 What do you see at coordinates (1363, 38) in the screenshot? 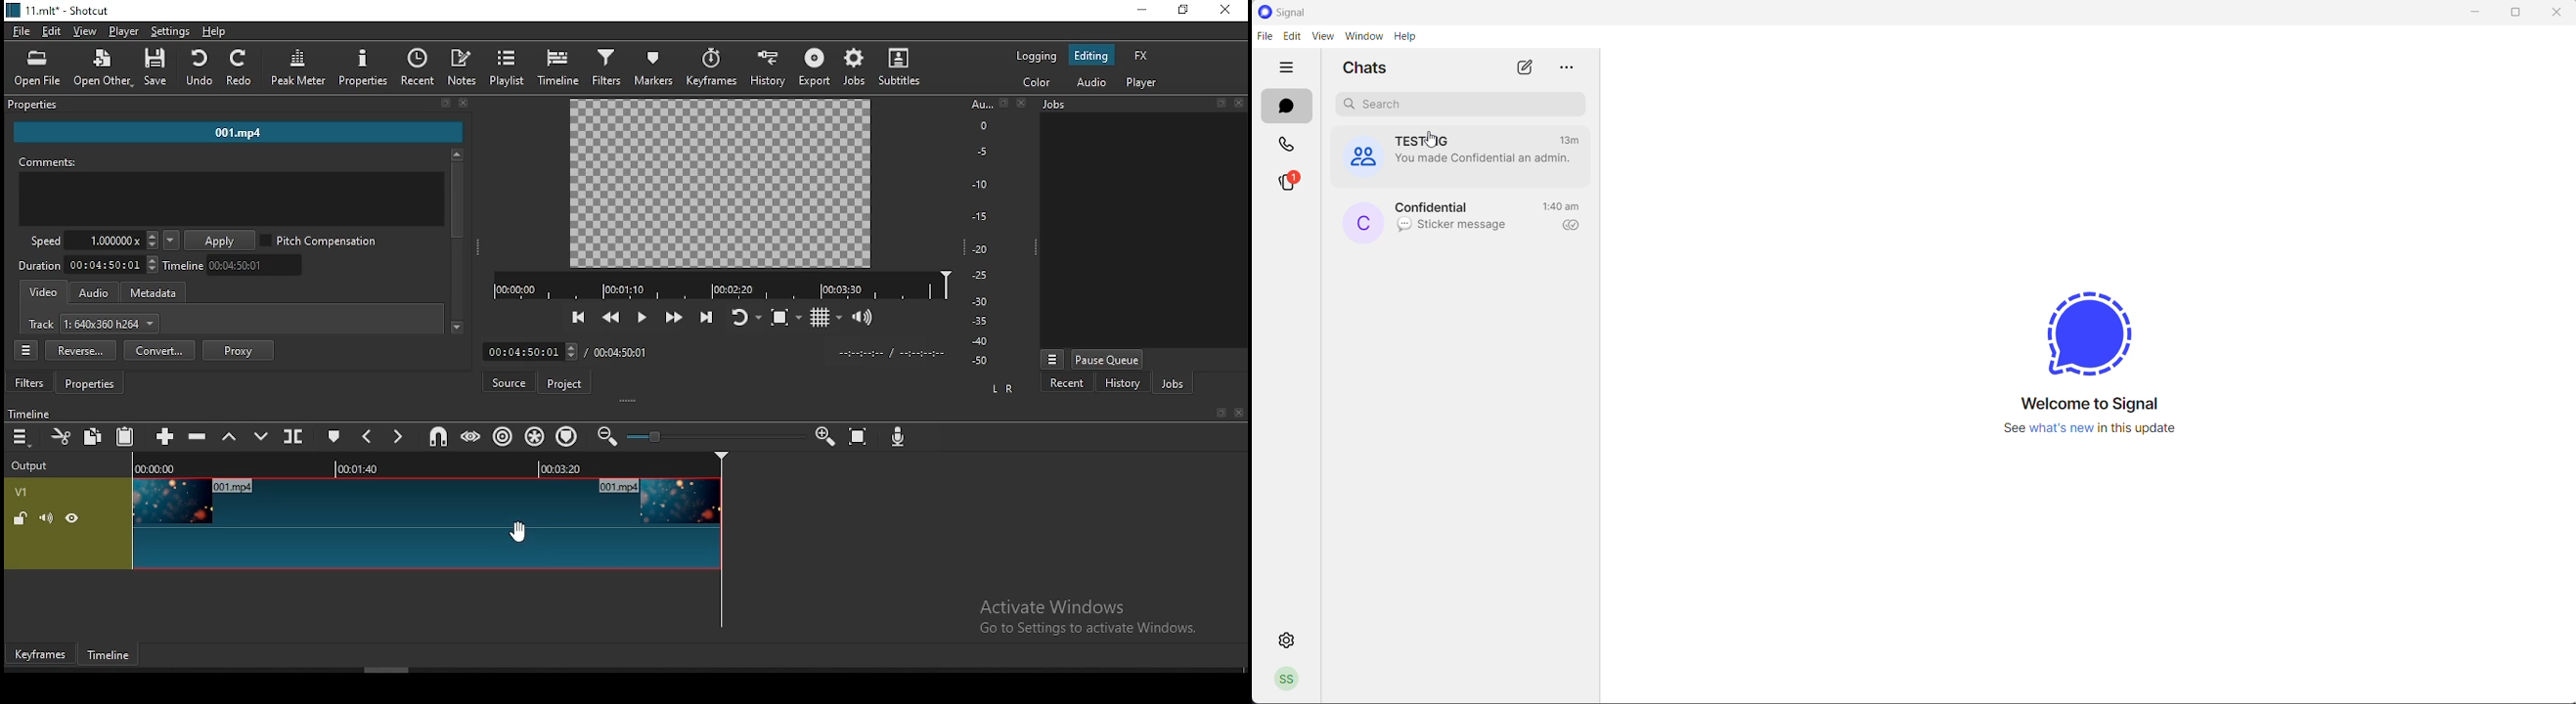
I see `window` at bounding box center [1363, 38].